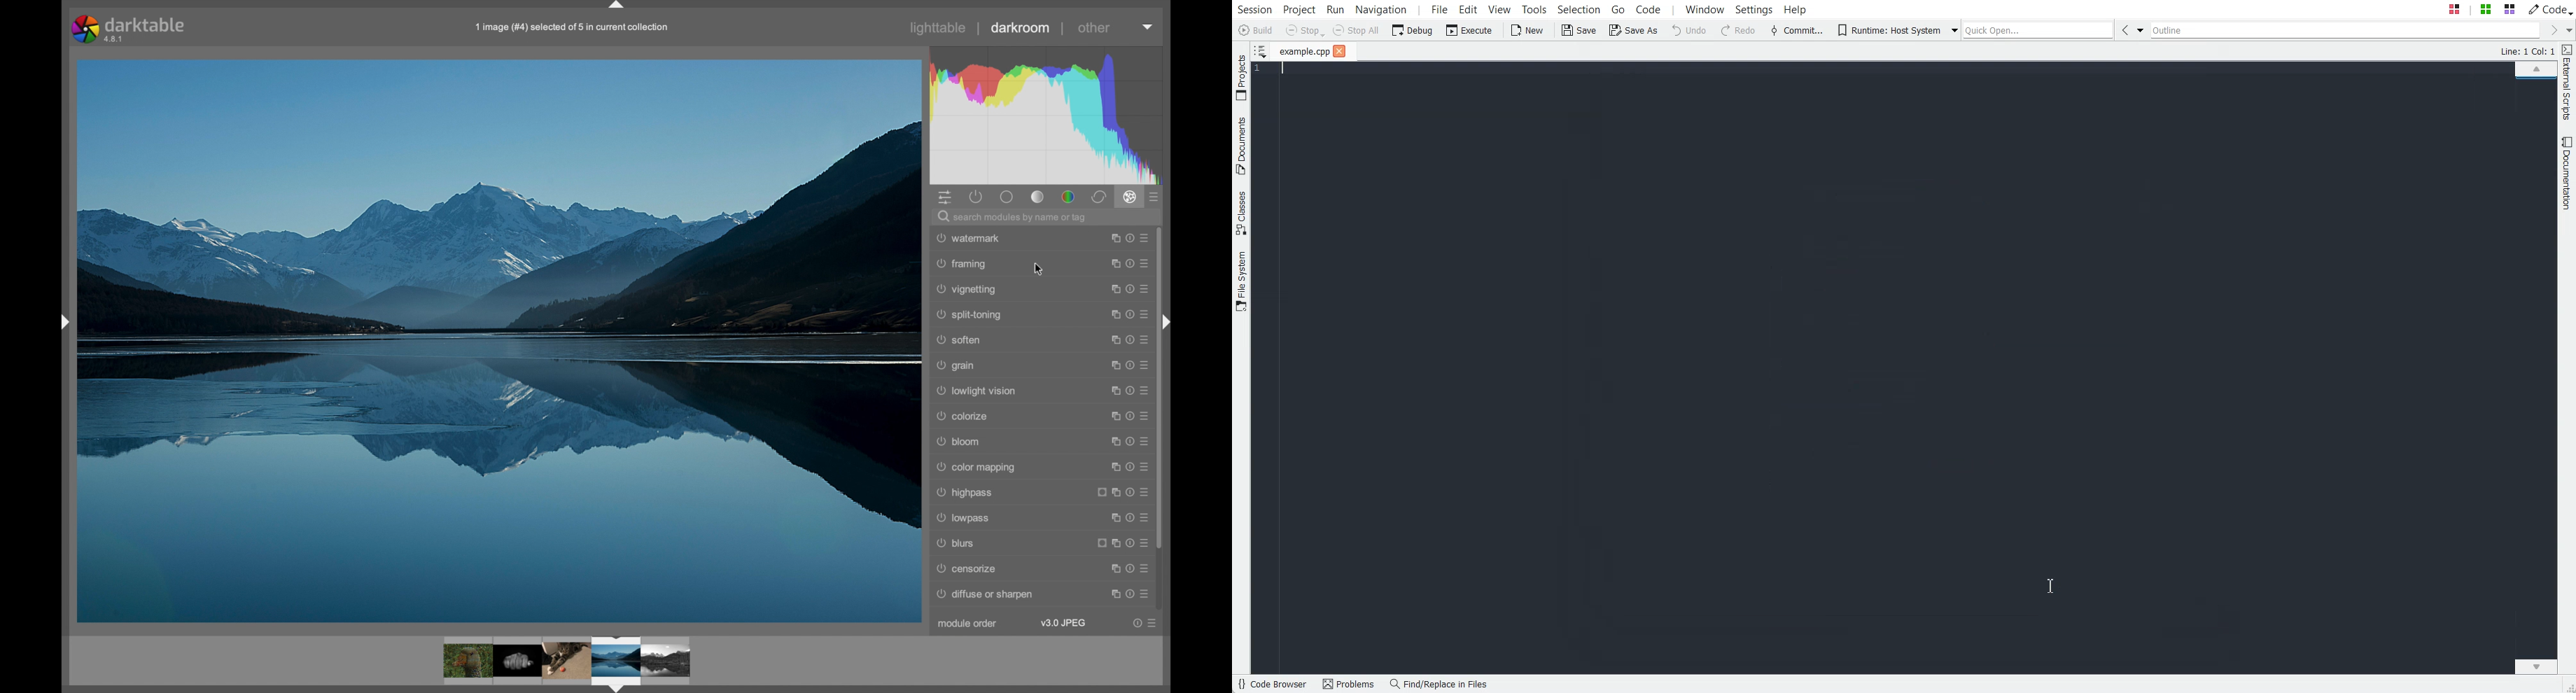 This screenshot has width=2576, height=700. I want to click on histogram, so click(1047, 114).